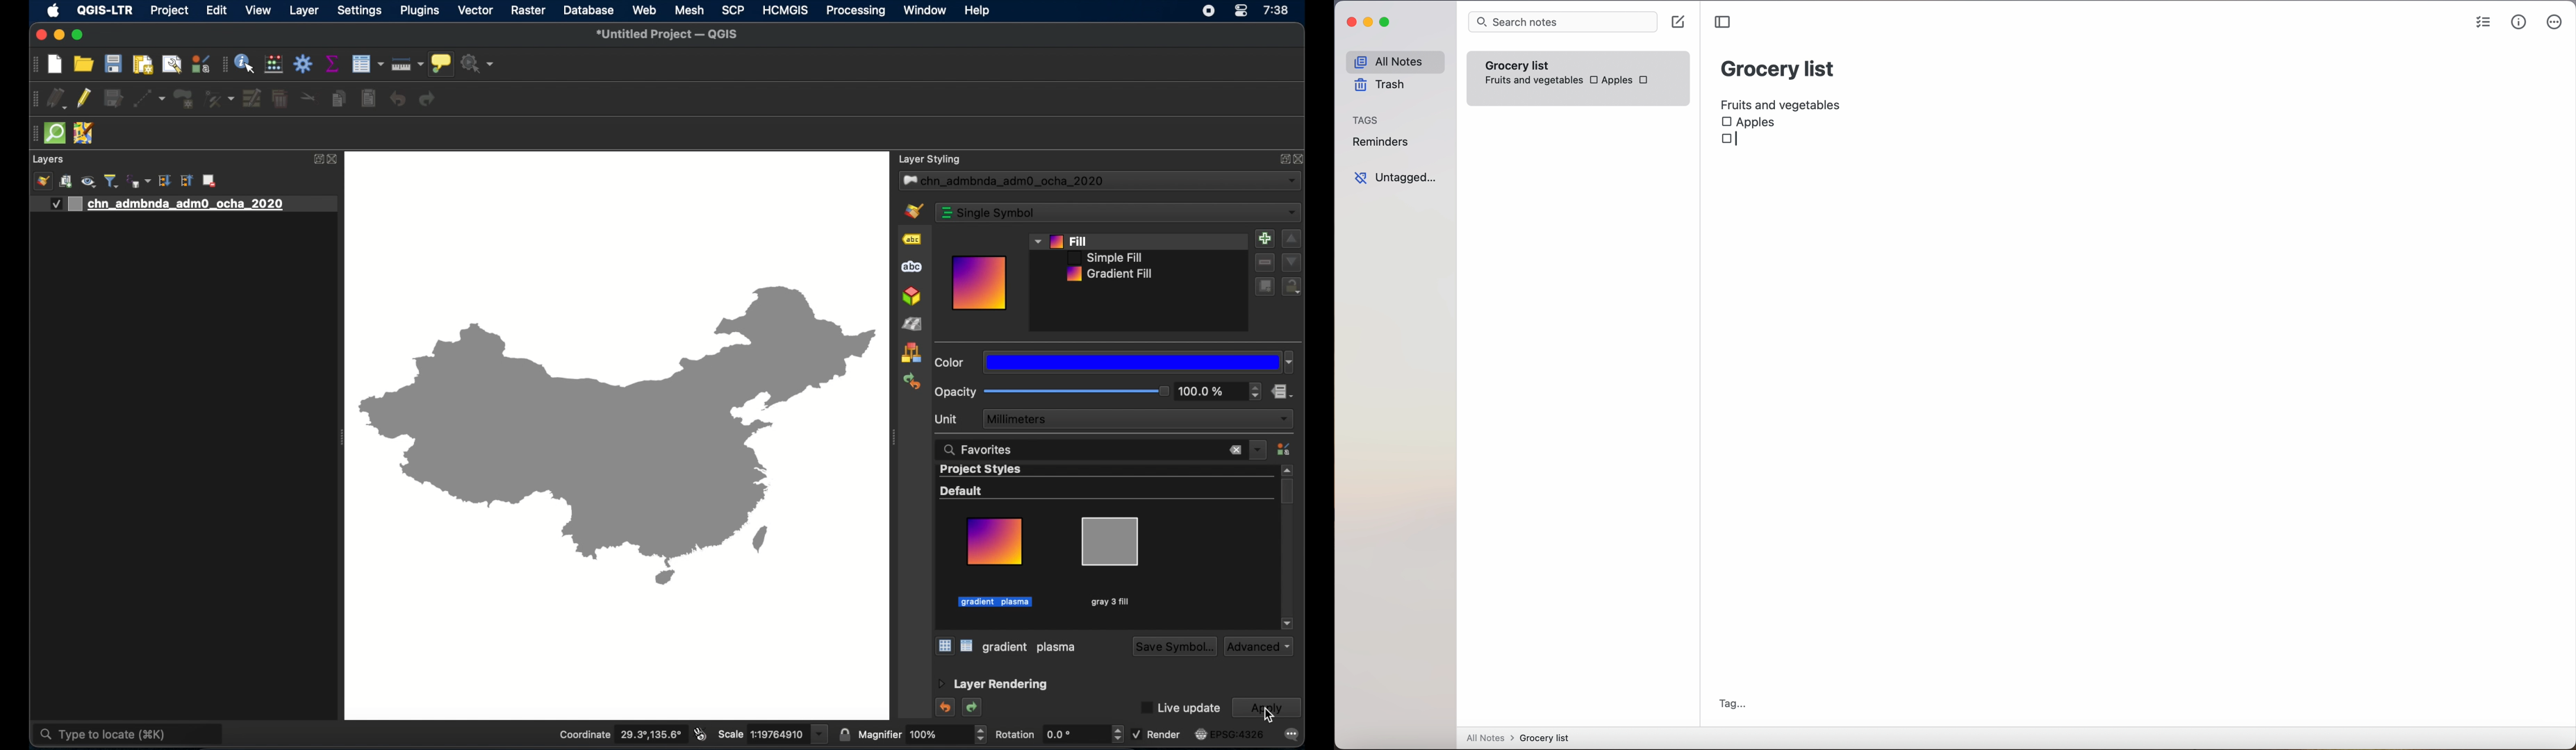 This screenshot has height=756, width=2576. What do you see at coordinates (1157, 734) in the screenshot?
I see `render` at bounding box center [1157, 734].